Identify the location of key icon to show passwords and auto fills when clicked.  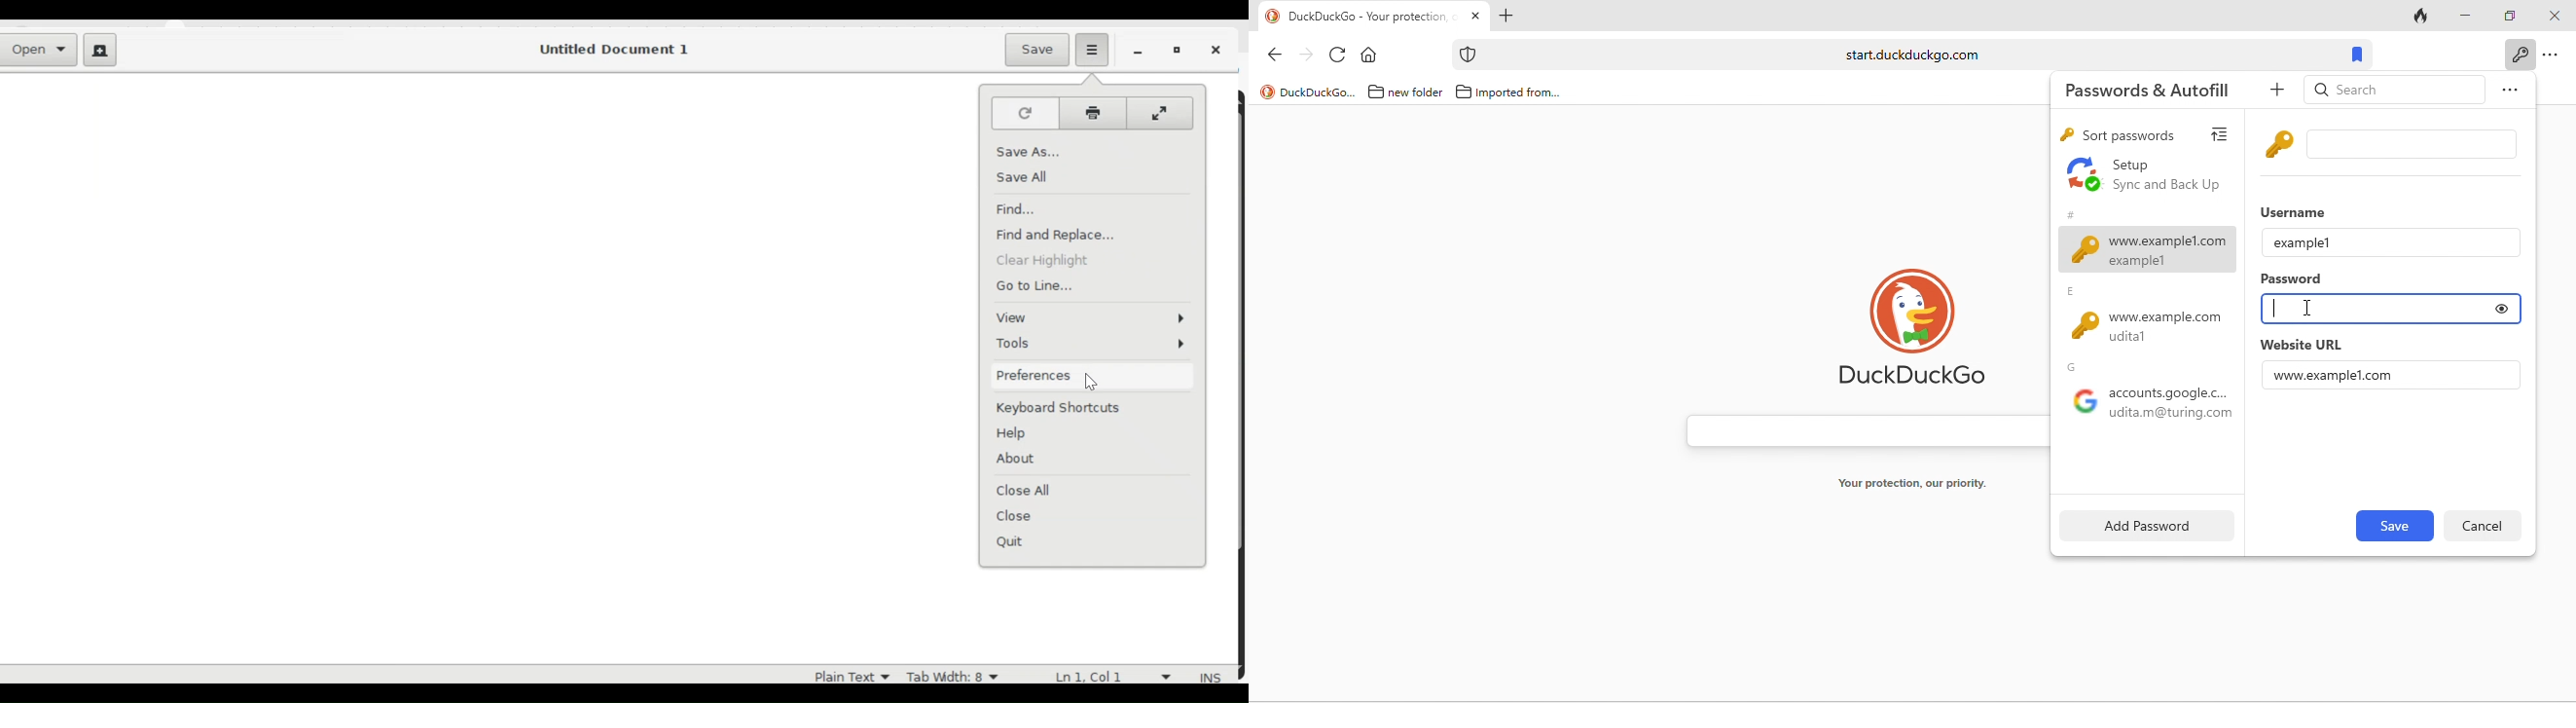
(2520, 54).